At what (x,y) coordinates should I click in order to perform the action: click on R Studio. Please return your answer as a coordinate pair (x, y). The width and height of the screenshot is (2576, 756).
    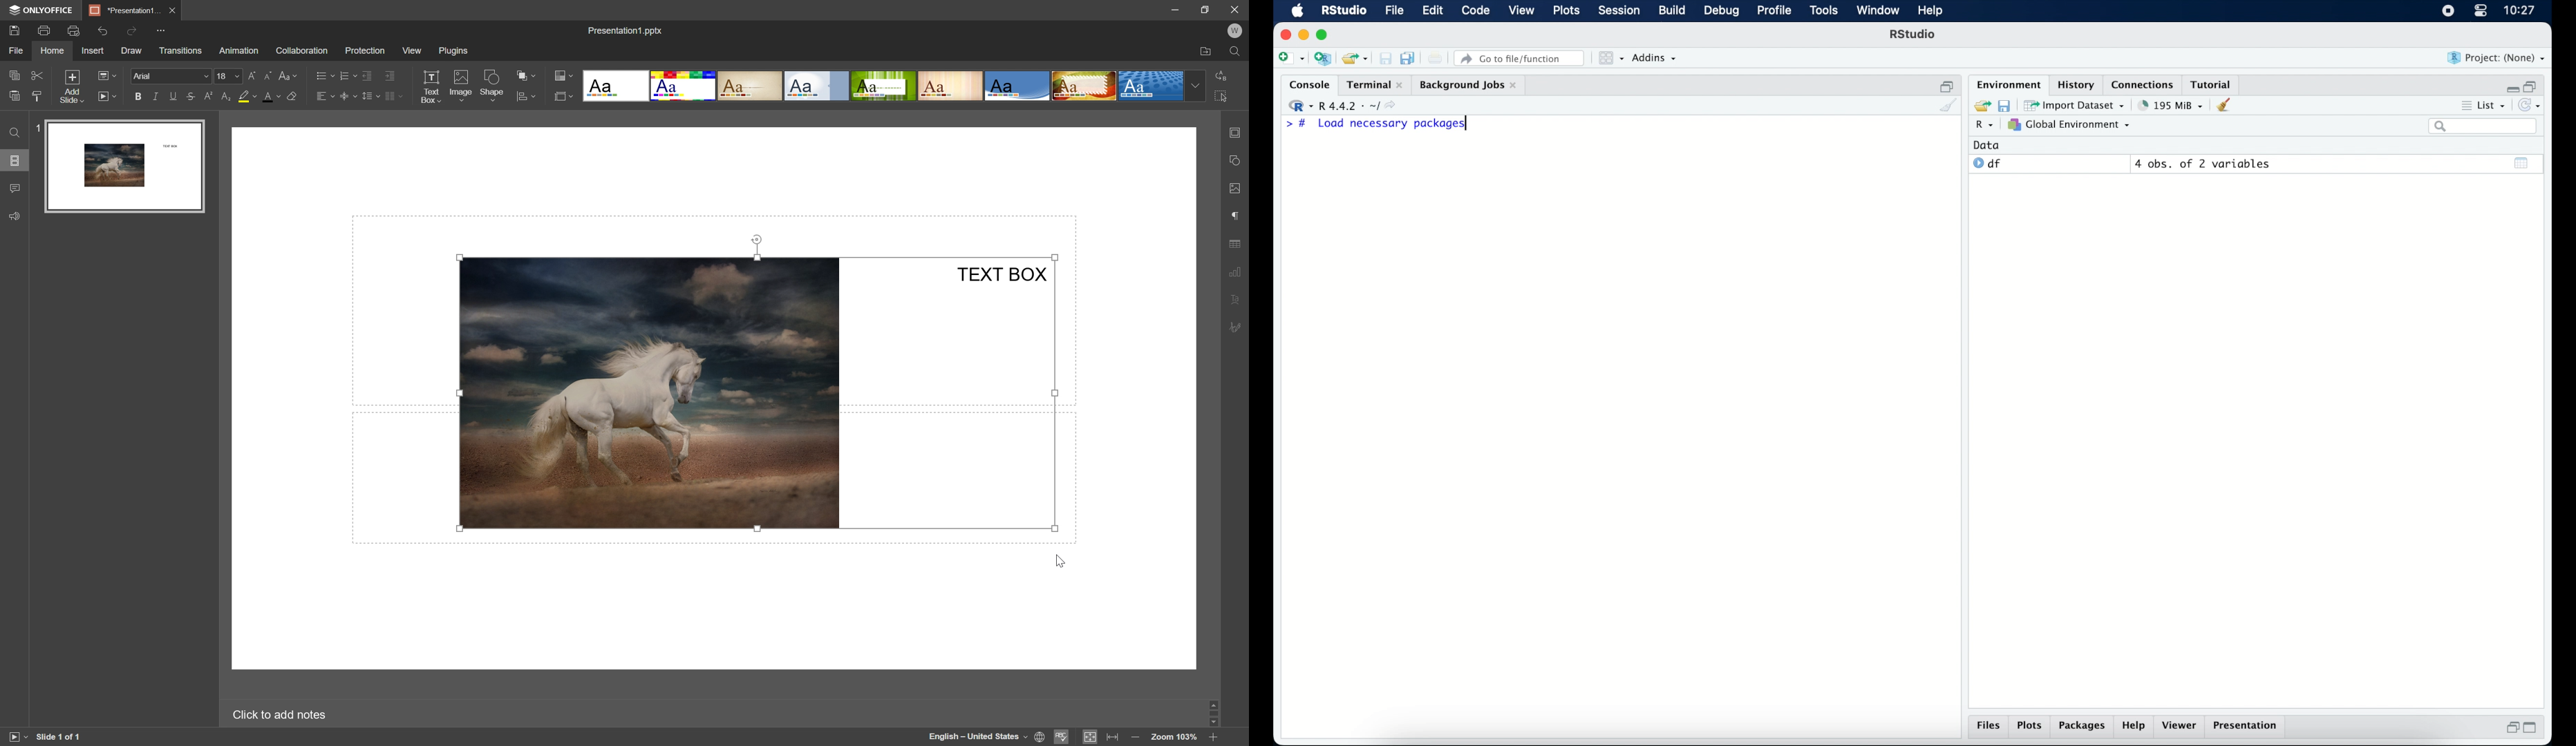
    Looking at the image, I should click on (1344, 11).